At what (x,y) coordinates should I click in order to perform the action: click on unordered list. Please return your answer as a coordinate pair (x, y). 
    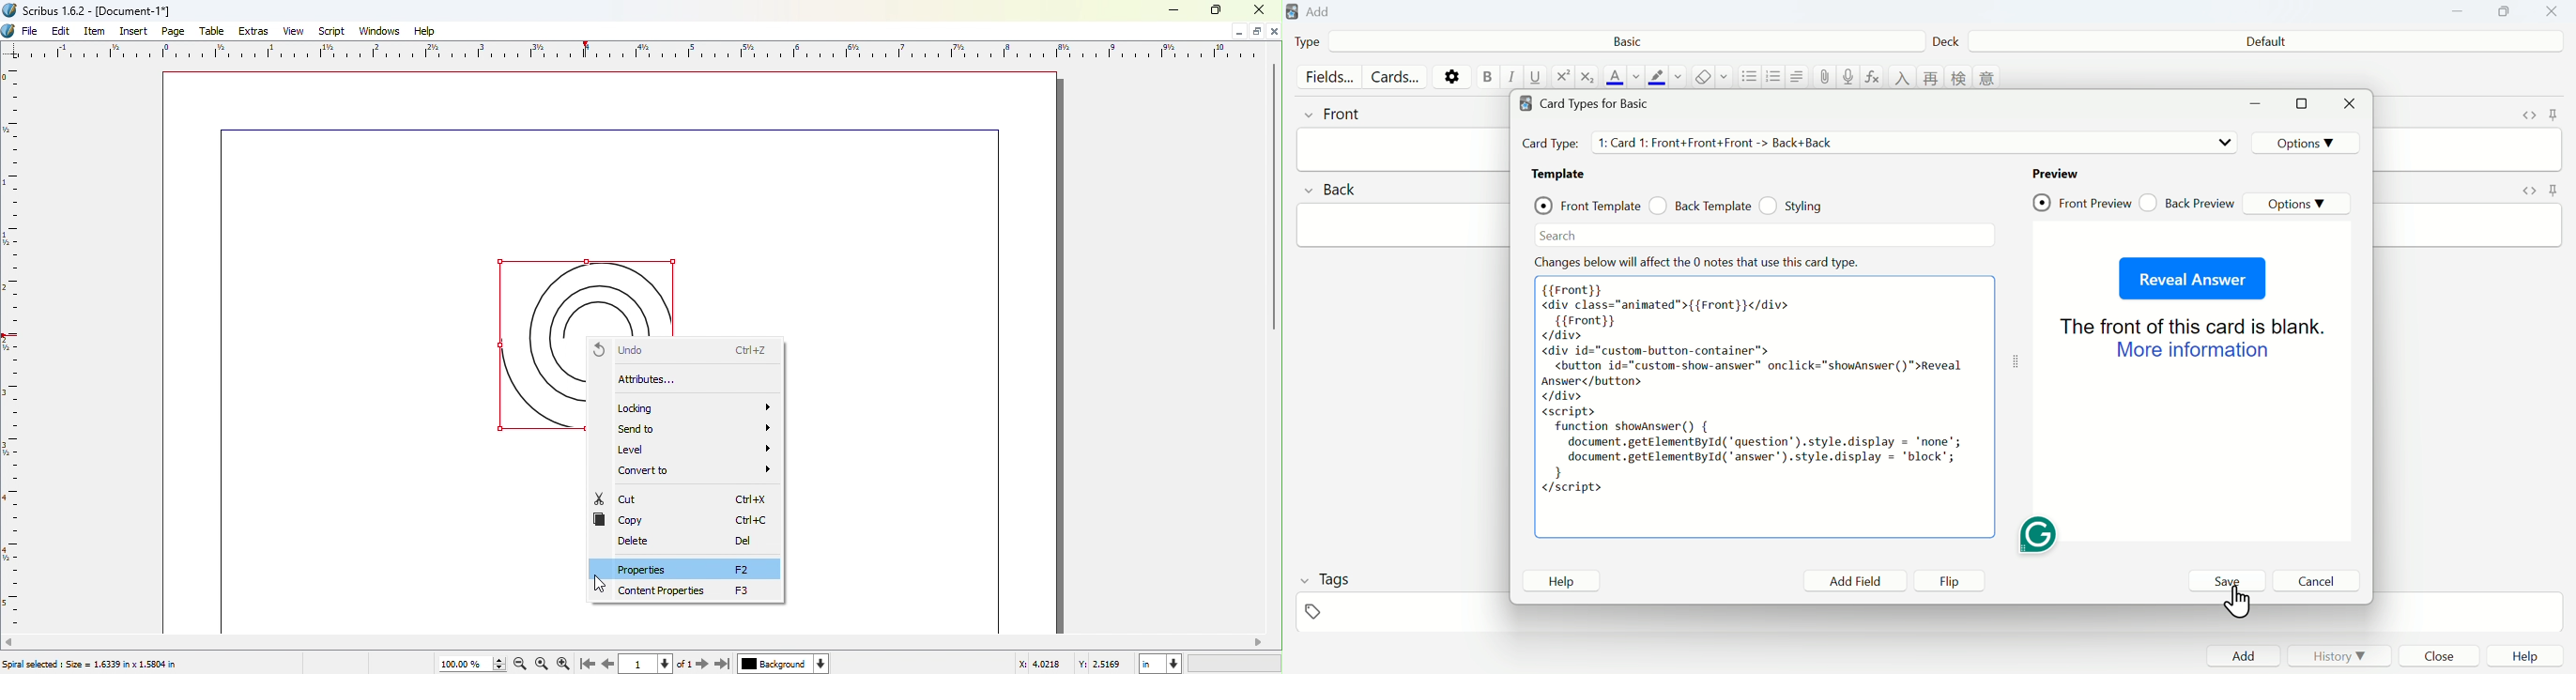
    Looking at the image, I should click on (1749, 77).